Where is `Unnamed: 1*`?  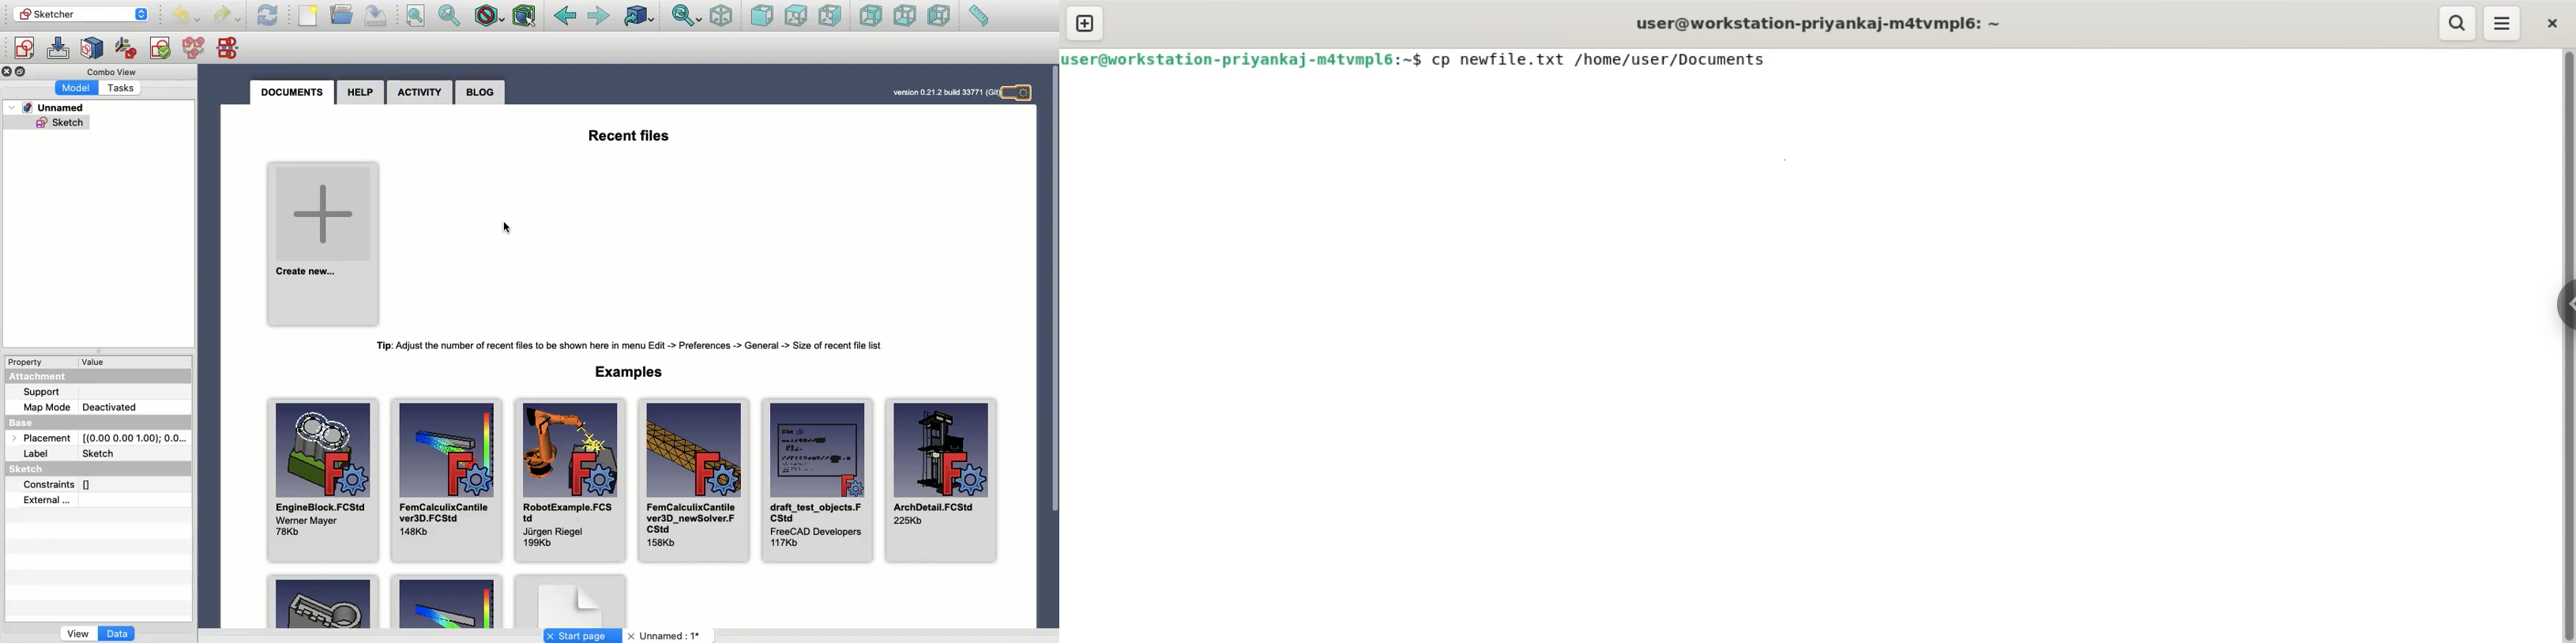
Unnamed: 1* is located at coordinates (664, 636).